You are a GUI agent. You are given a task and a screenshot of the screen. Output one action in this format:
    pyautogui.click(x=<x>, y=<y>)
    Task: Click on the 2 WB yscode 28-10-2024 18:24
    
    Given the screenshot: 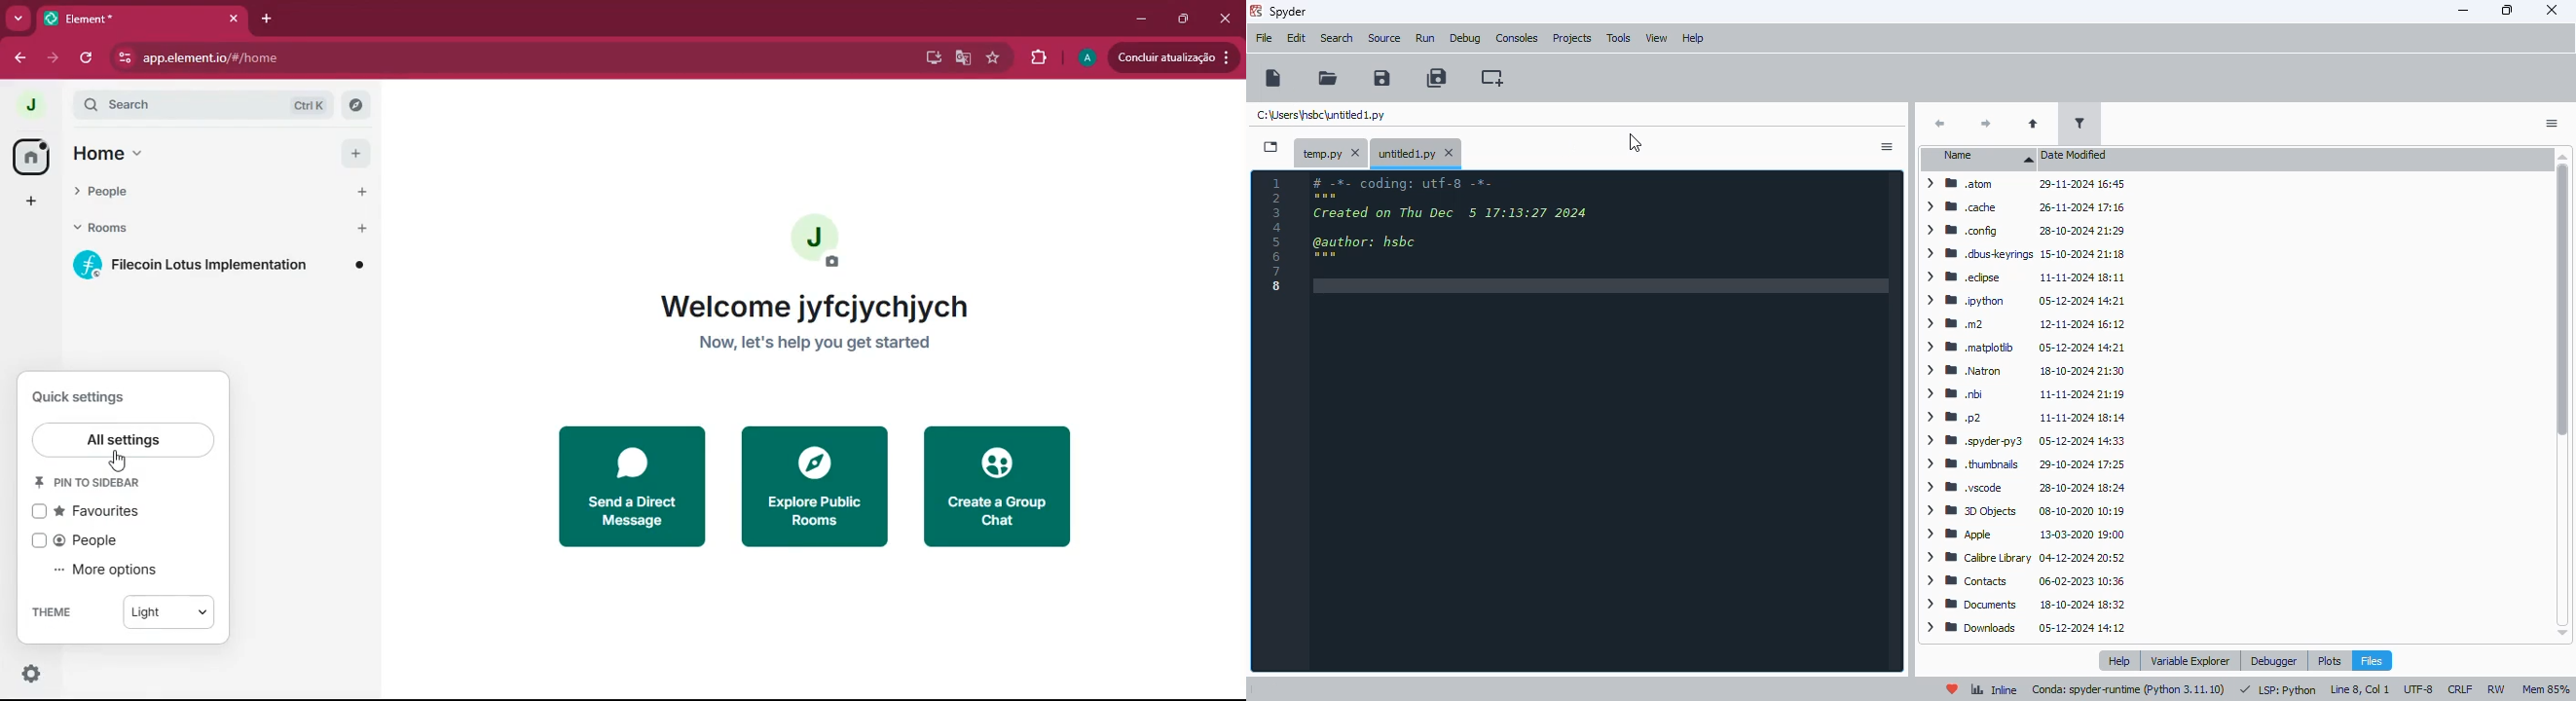 What is the action you would take?
    pyautogui.click(x=2023, y=489)
    